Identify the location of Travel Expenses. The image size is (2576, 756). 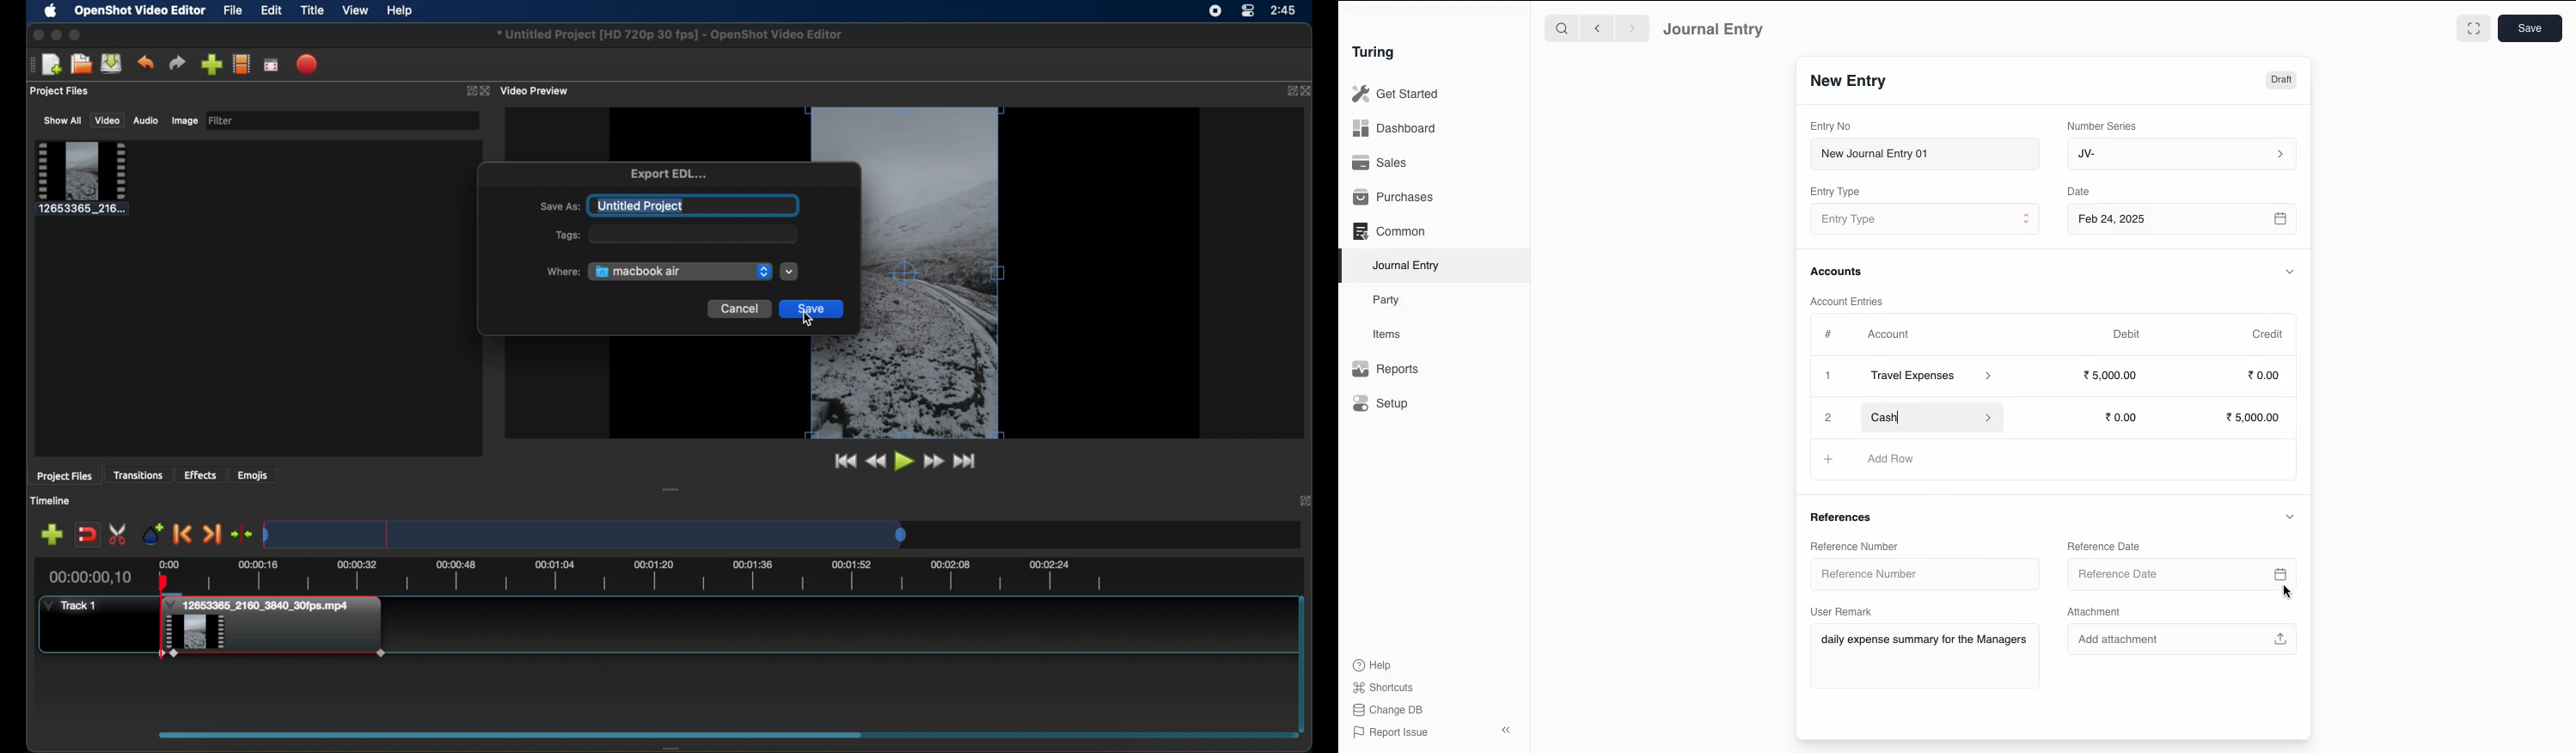
(1933, 377).